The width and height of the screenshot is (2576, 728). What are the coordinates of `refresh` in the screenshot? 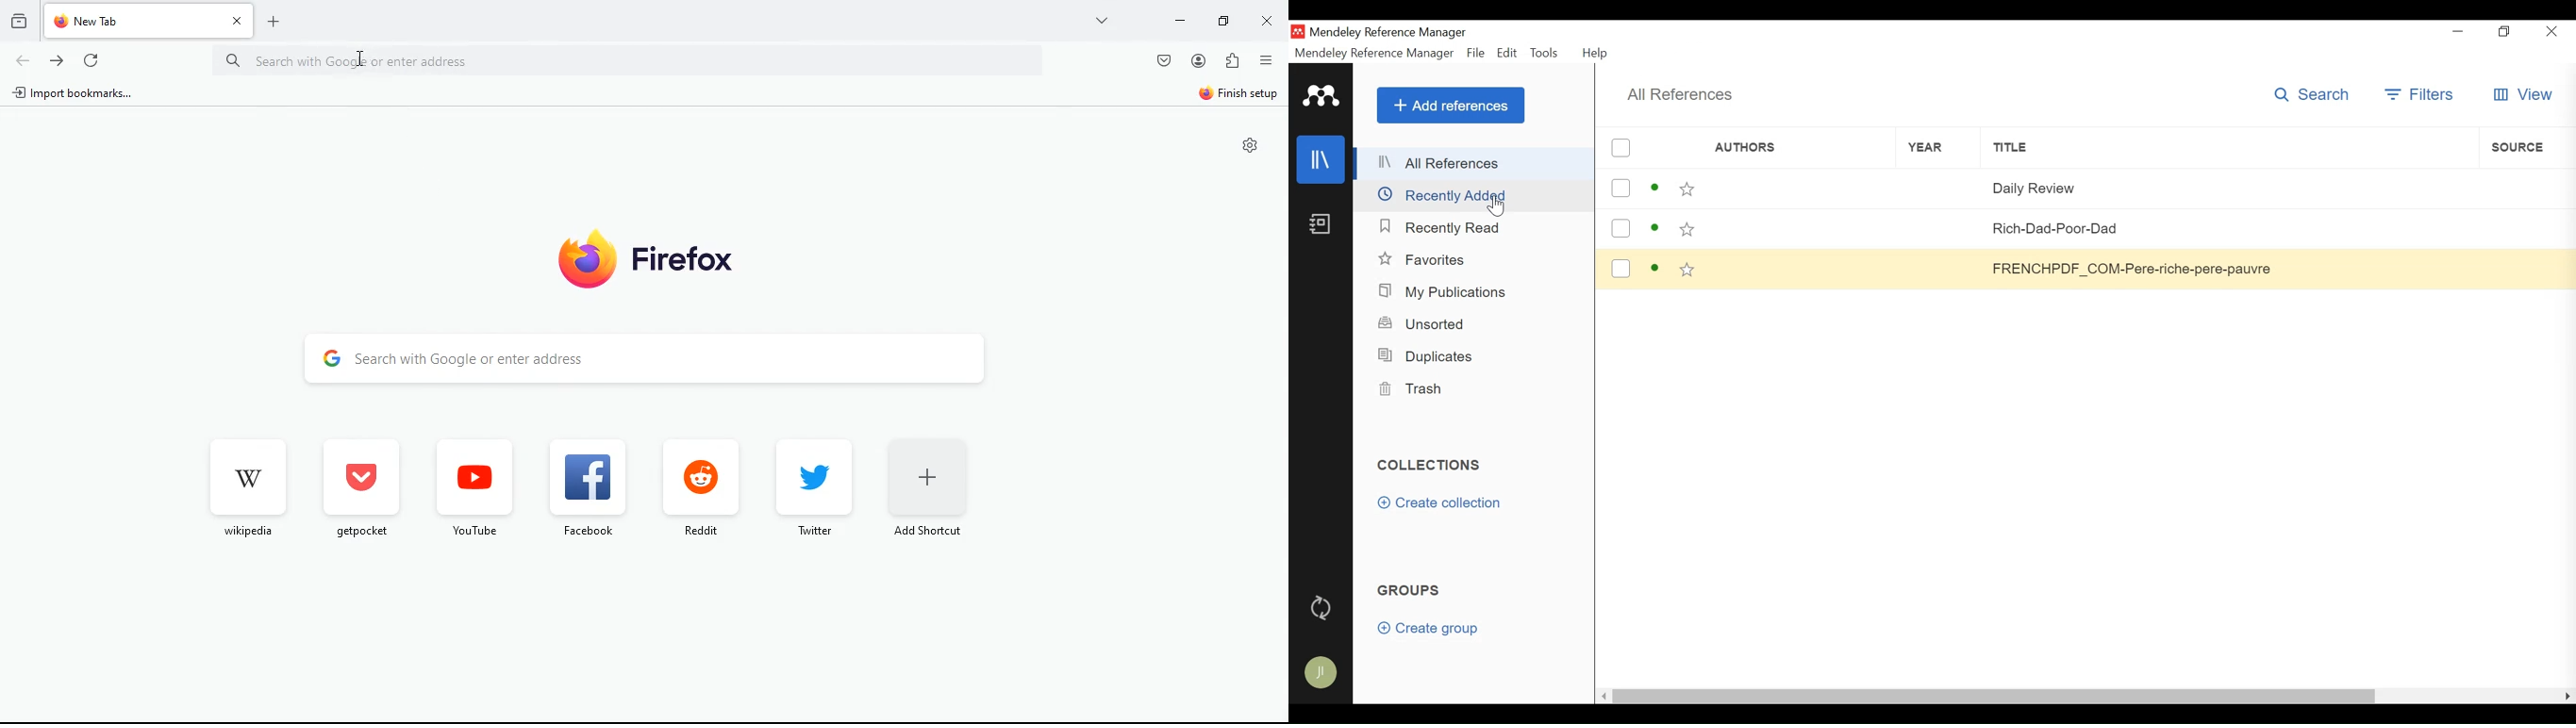 It's located at (93, 62).